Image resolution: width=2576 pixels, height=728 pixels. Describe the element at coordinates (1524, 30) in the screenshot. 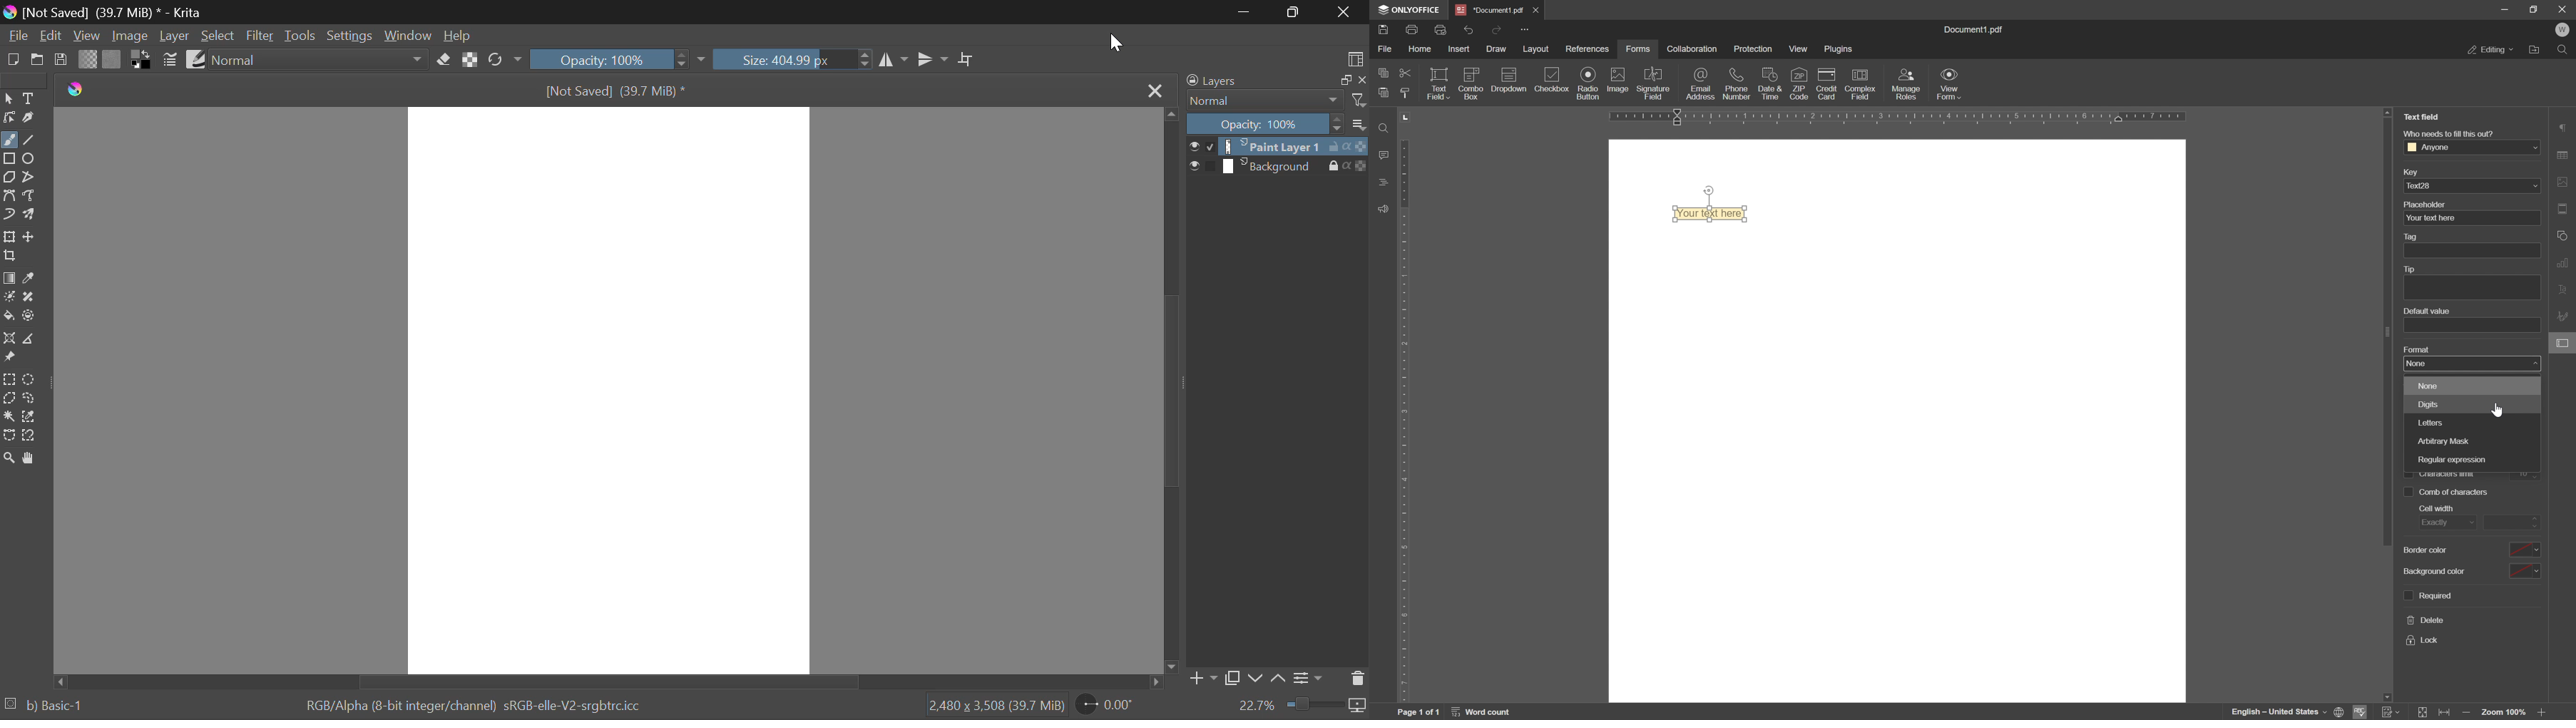

I see `customize quick access toolbar` at that location.